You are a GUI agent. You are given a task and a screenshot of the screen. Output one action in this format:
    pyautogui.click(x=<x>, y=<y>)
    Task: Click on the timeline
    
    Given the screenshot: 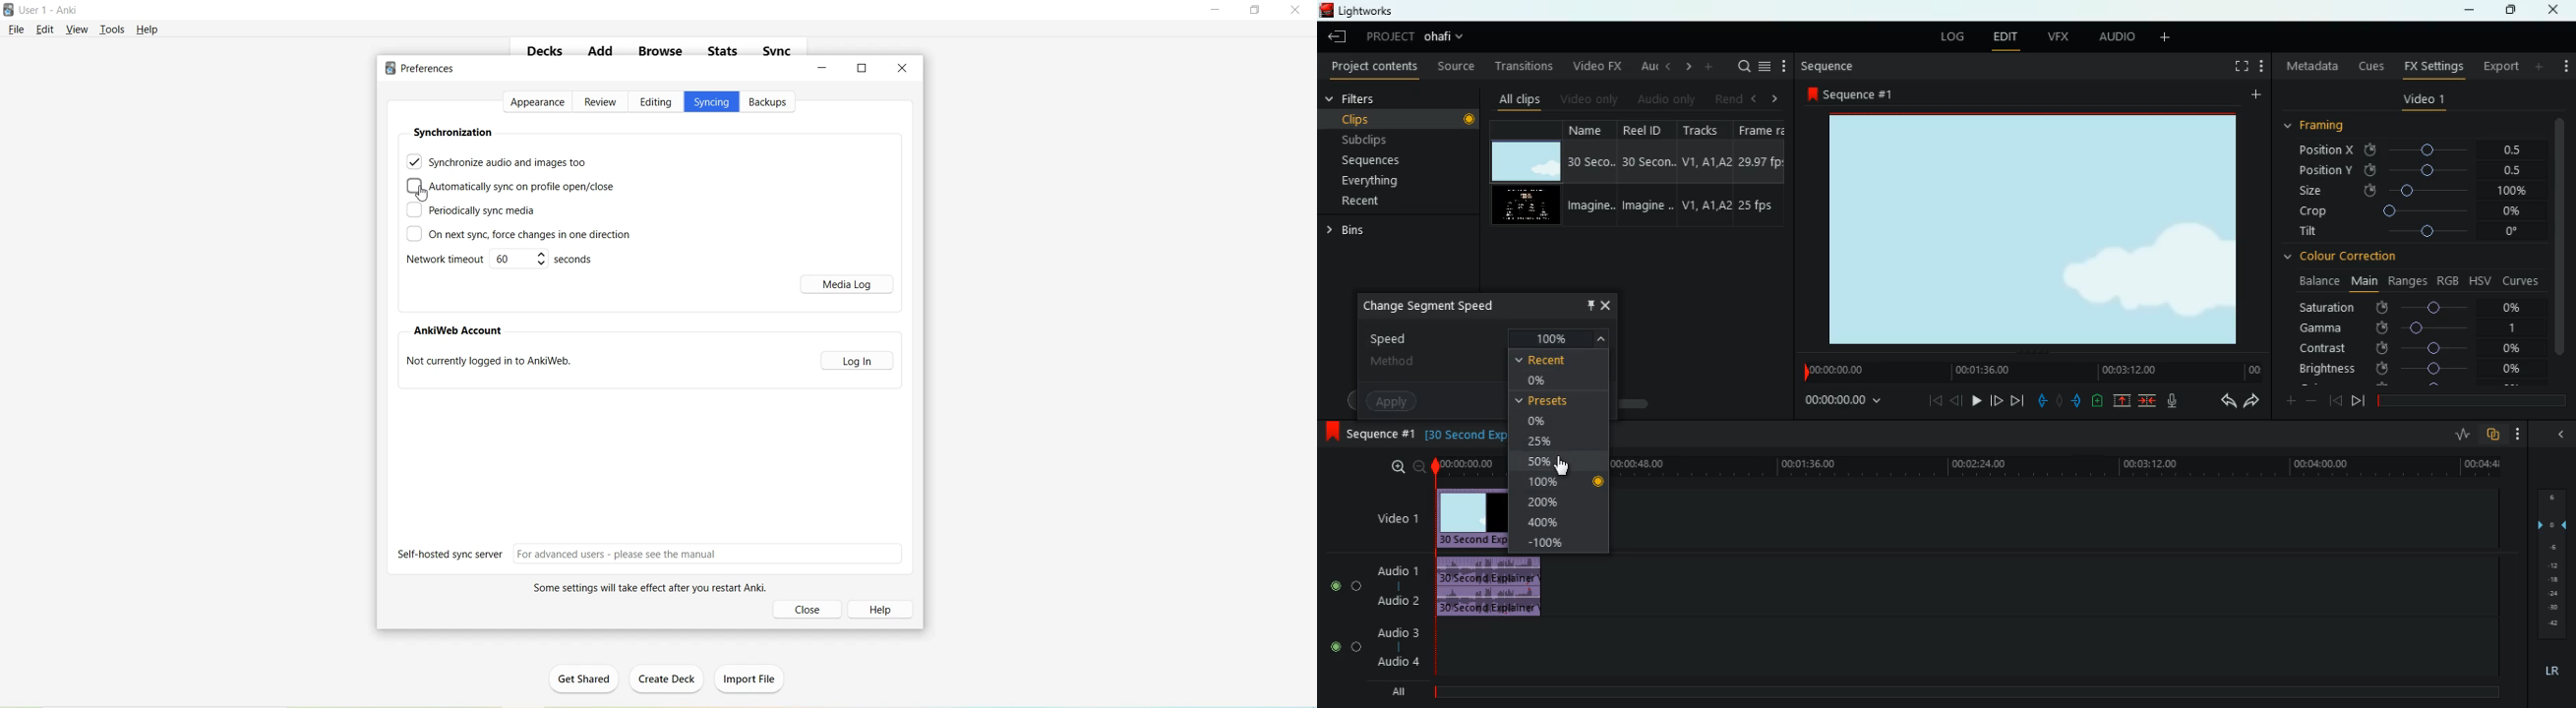 What is the action you would take?
    pyautogui.click(x=2468, y=398)
    